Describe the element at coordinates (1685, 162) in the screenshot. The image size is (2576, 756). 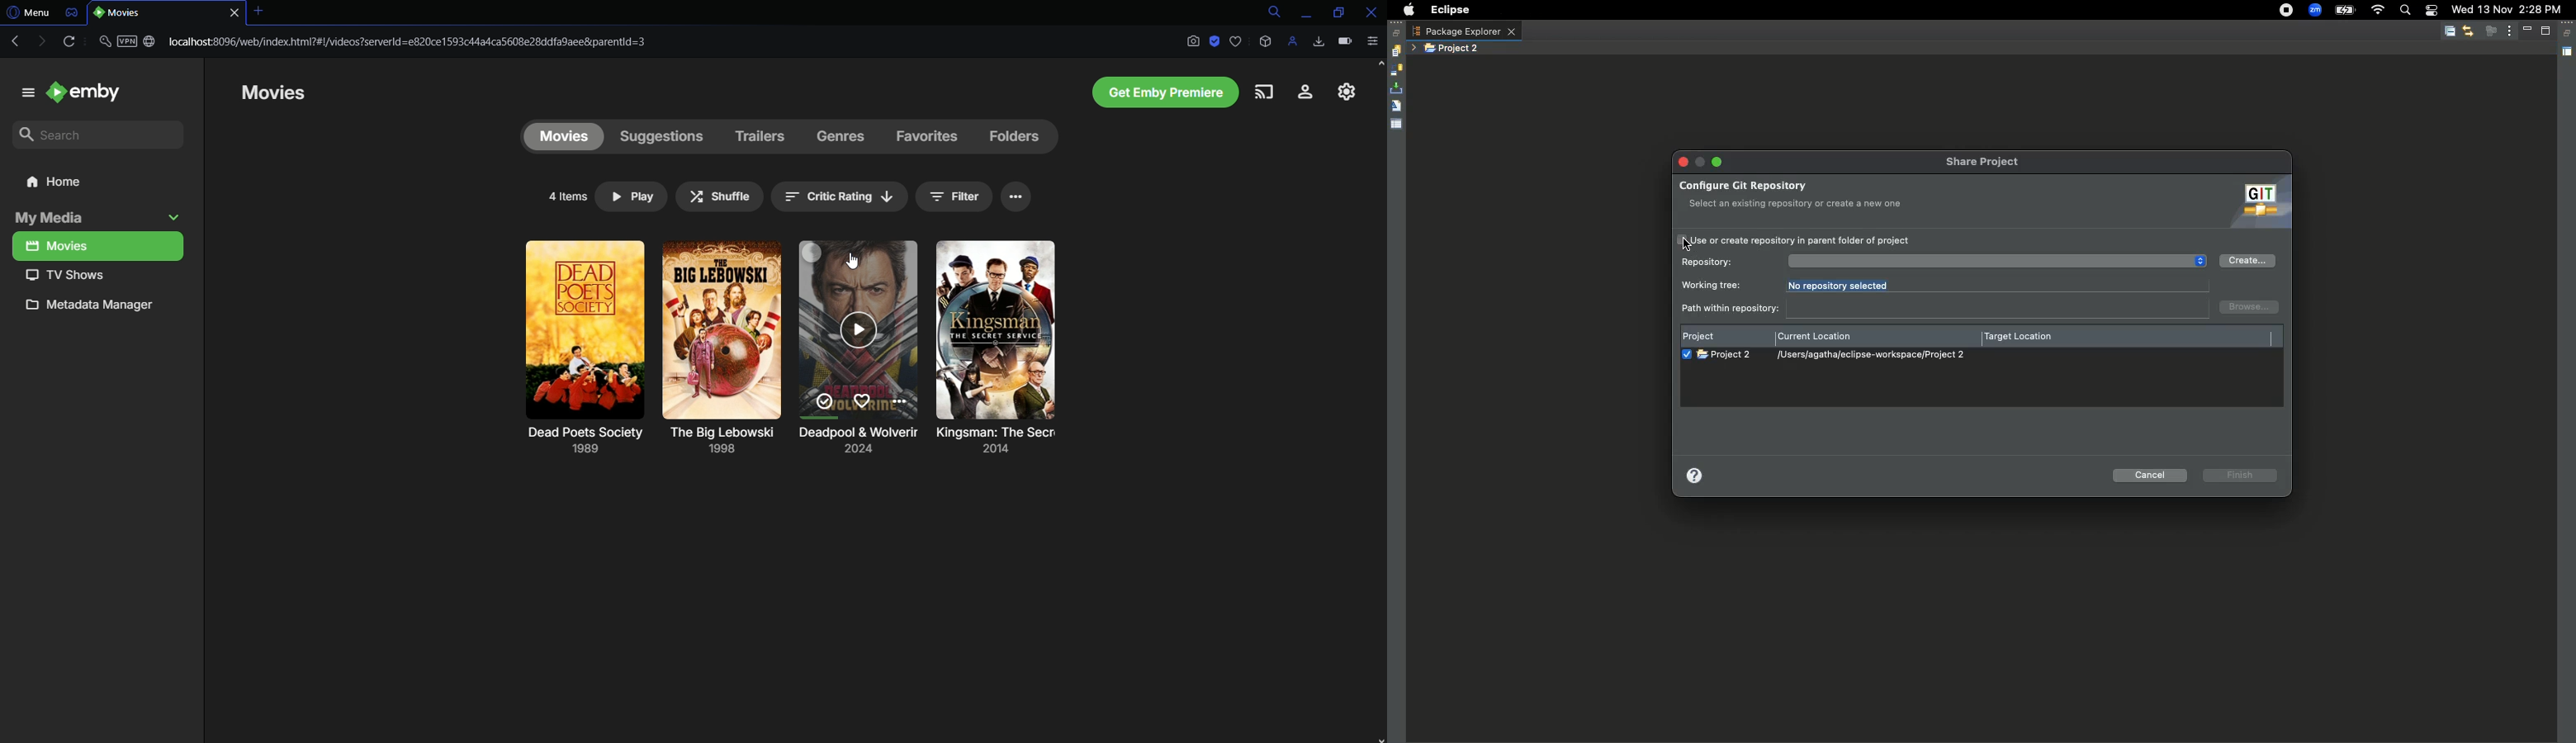
I see `Close` at that location.